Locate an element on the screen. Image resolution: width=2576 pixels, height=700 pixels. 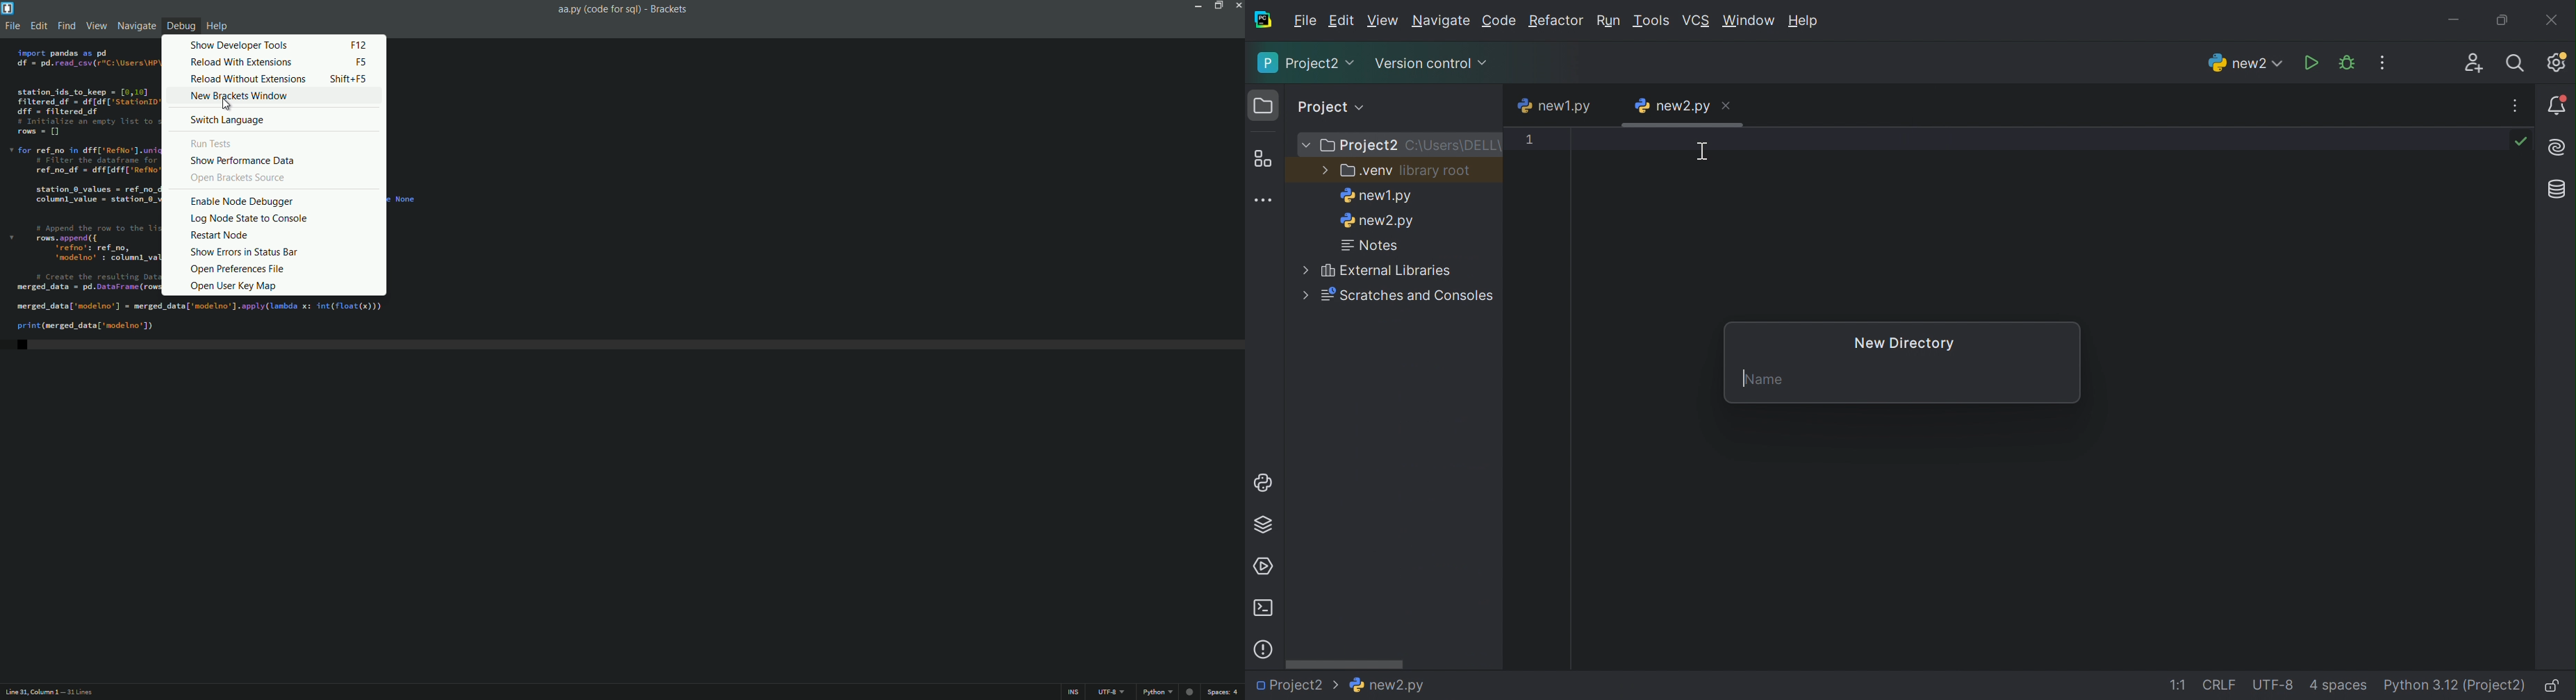
Project2 is located at coordinates (1296, 688).